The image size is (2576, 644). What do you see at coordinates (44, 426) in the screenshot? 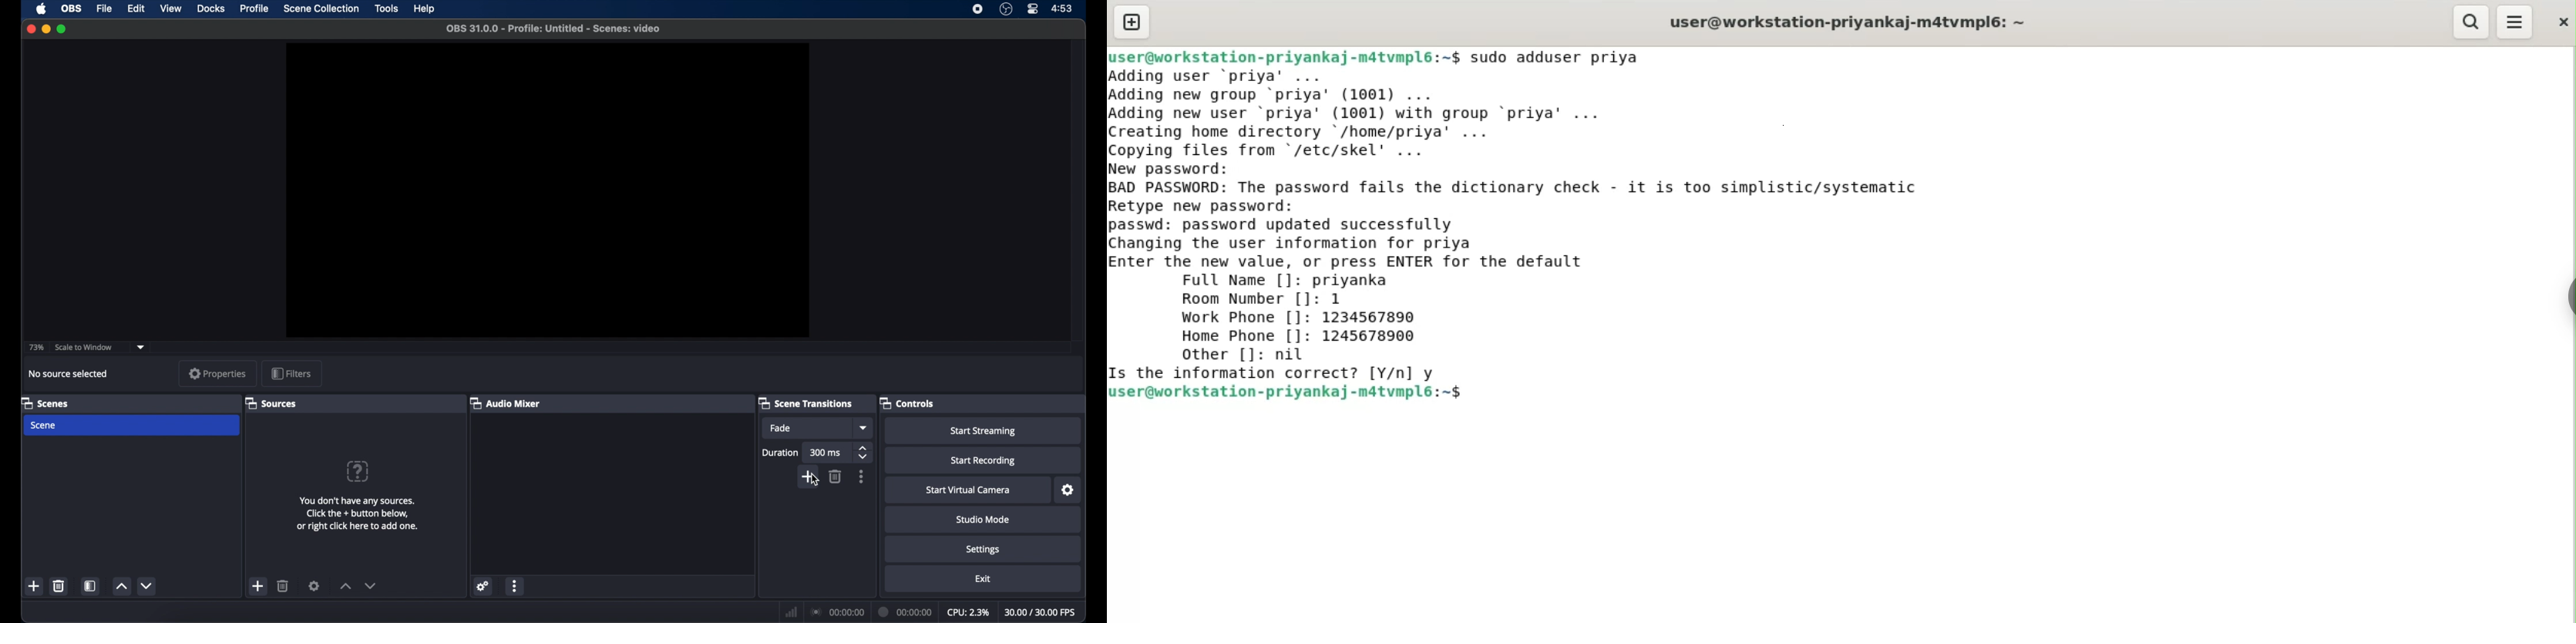
I see `scene` at bounding box center [44, 426].